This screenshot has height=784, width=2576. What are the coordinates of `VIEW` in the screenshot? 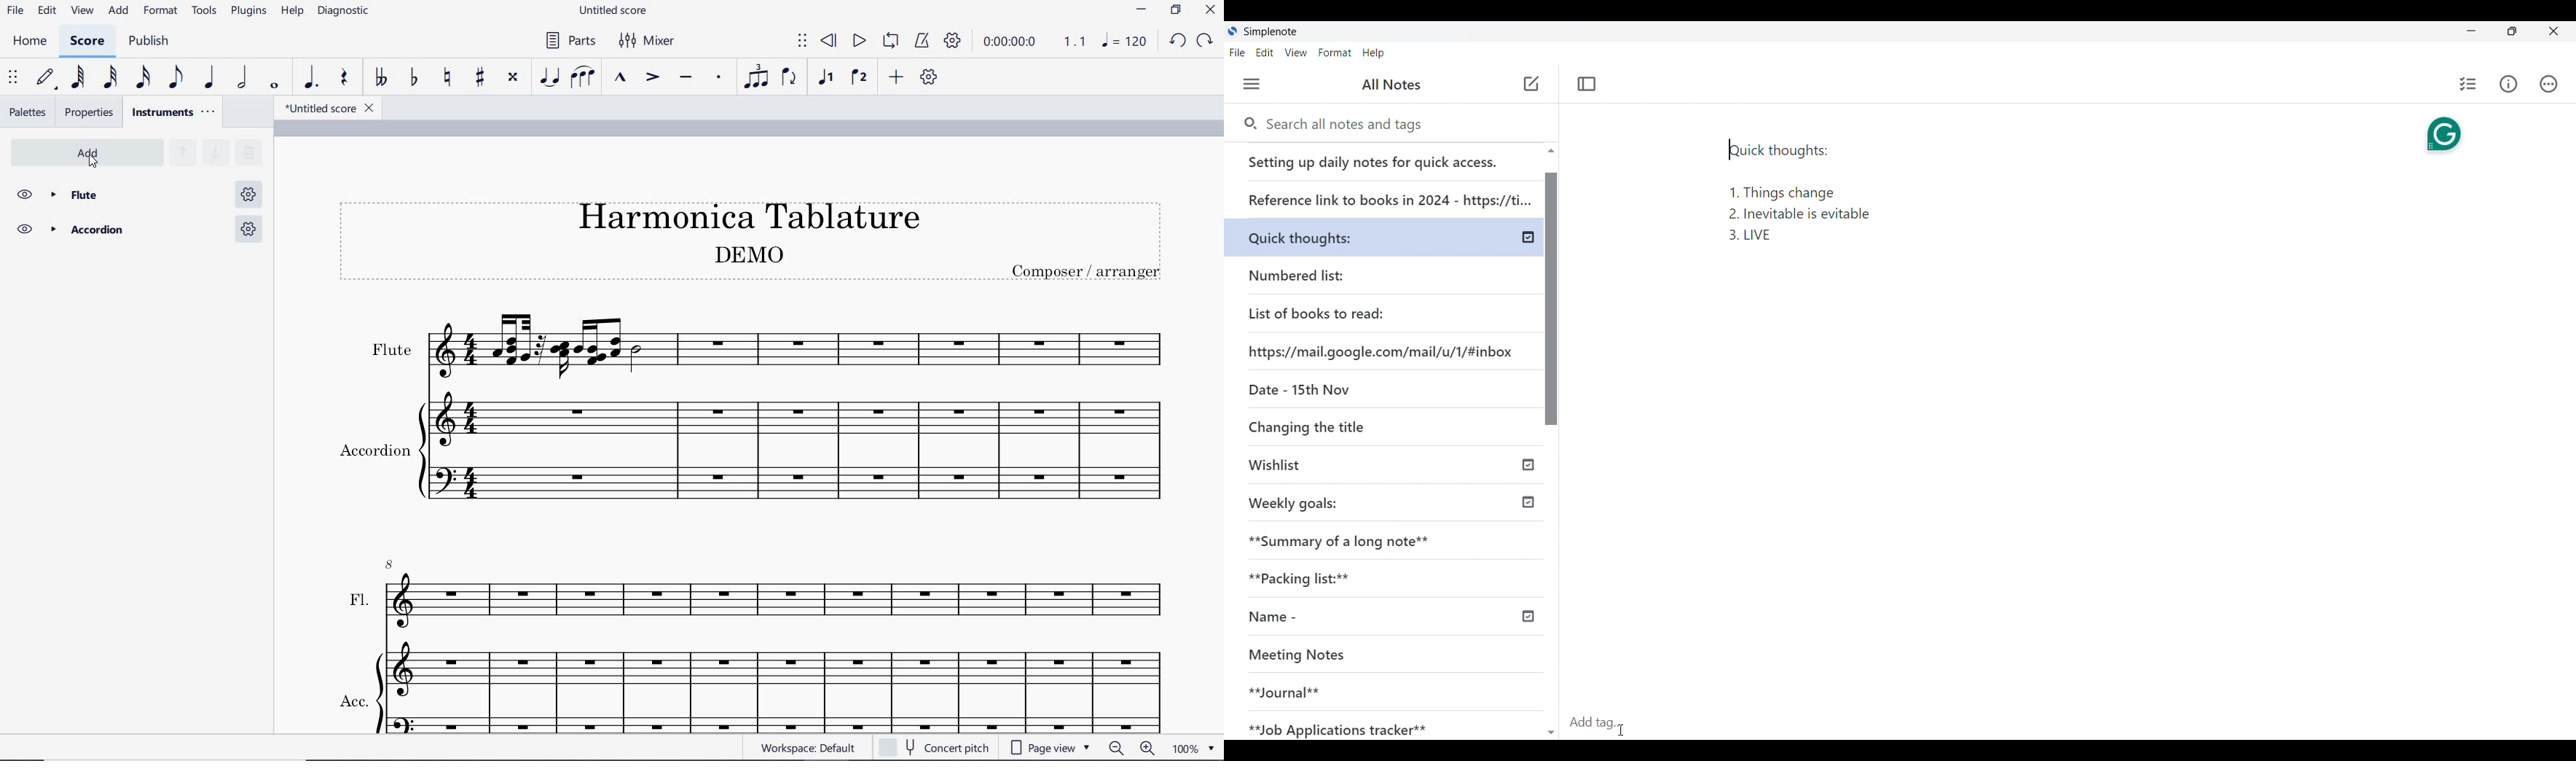 It's located at (83, 10).